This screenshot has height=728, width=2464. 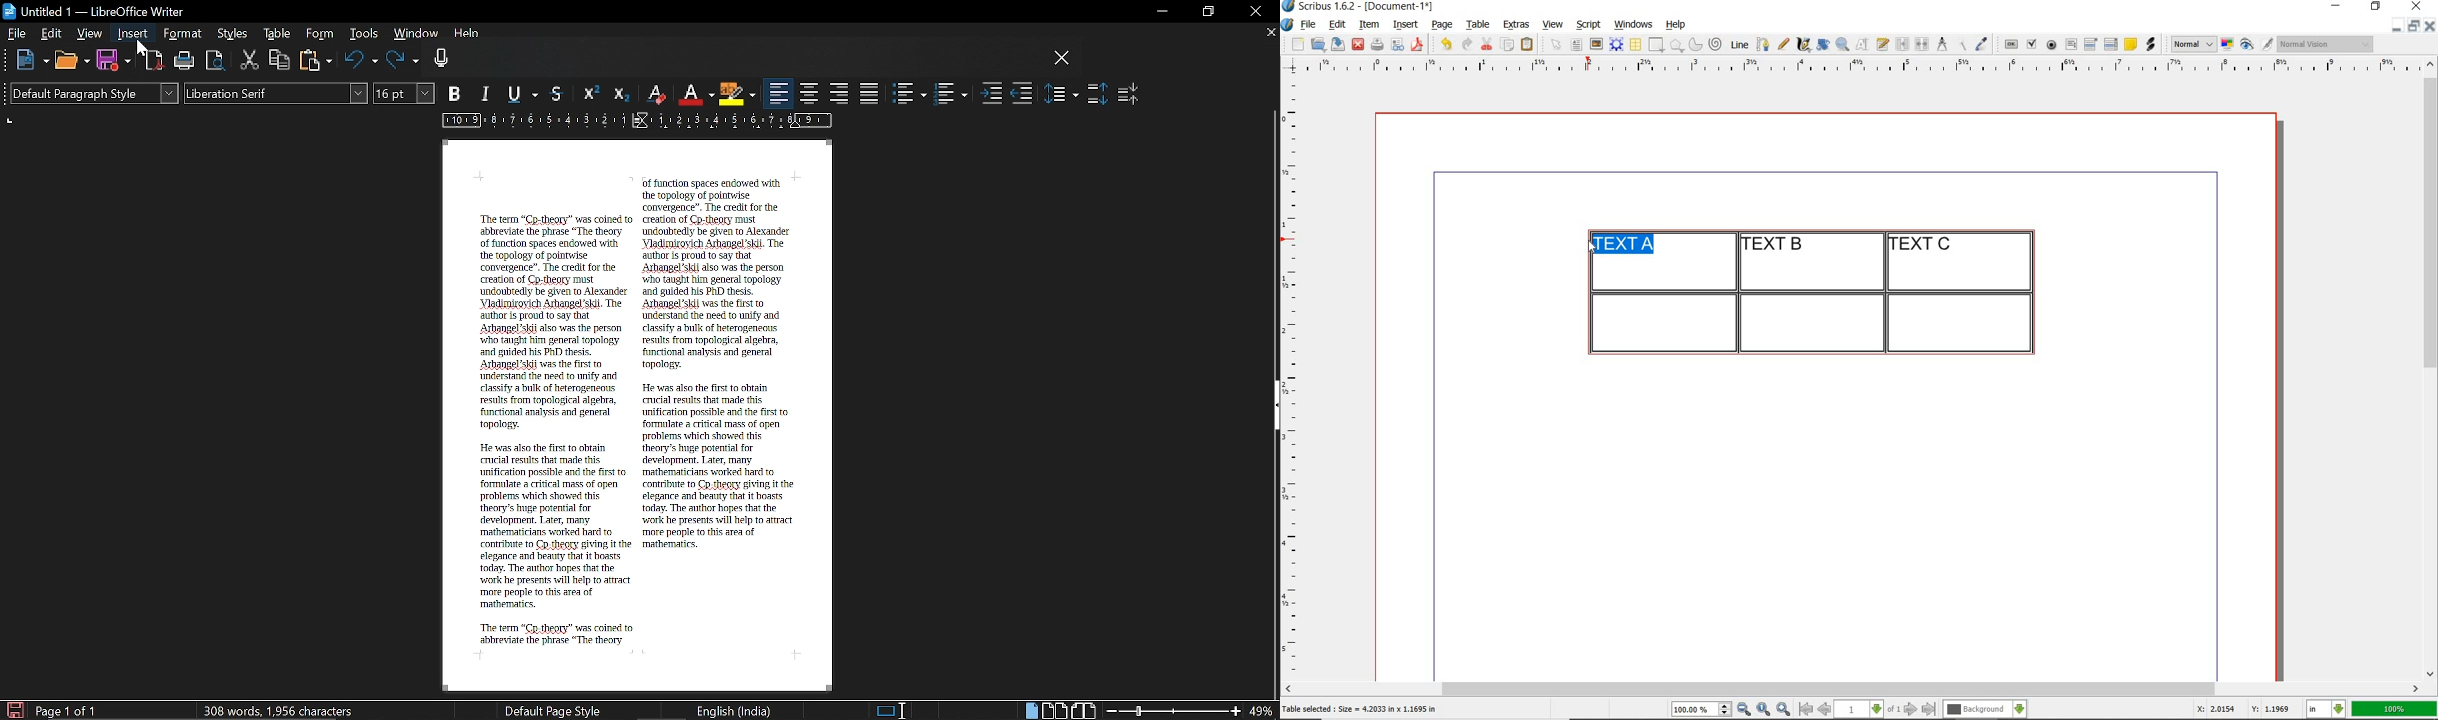 What do you see at coordinates (2112, 44) in the screenshot?
I see `pdf list box` at bounding box center [2112, 44].